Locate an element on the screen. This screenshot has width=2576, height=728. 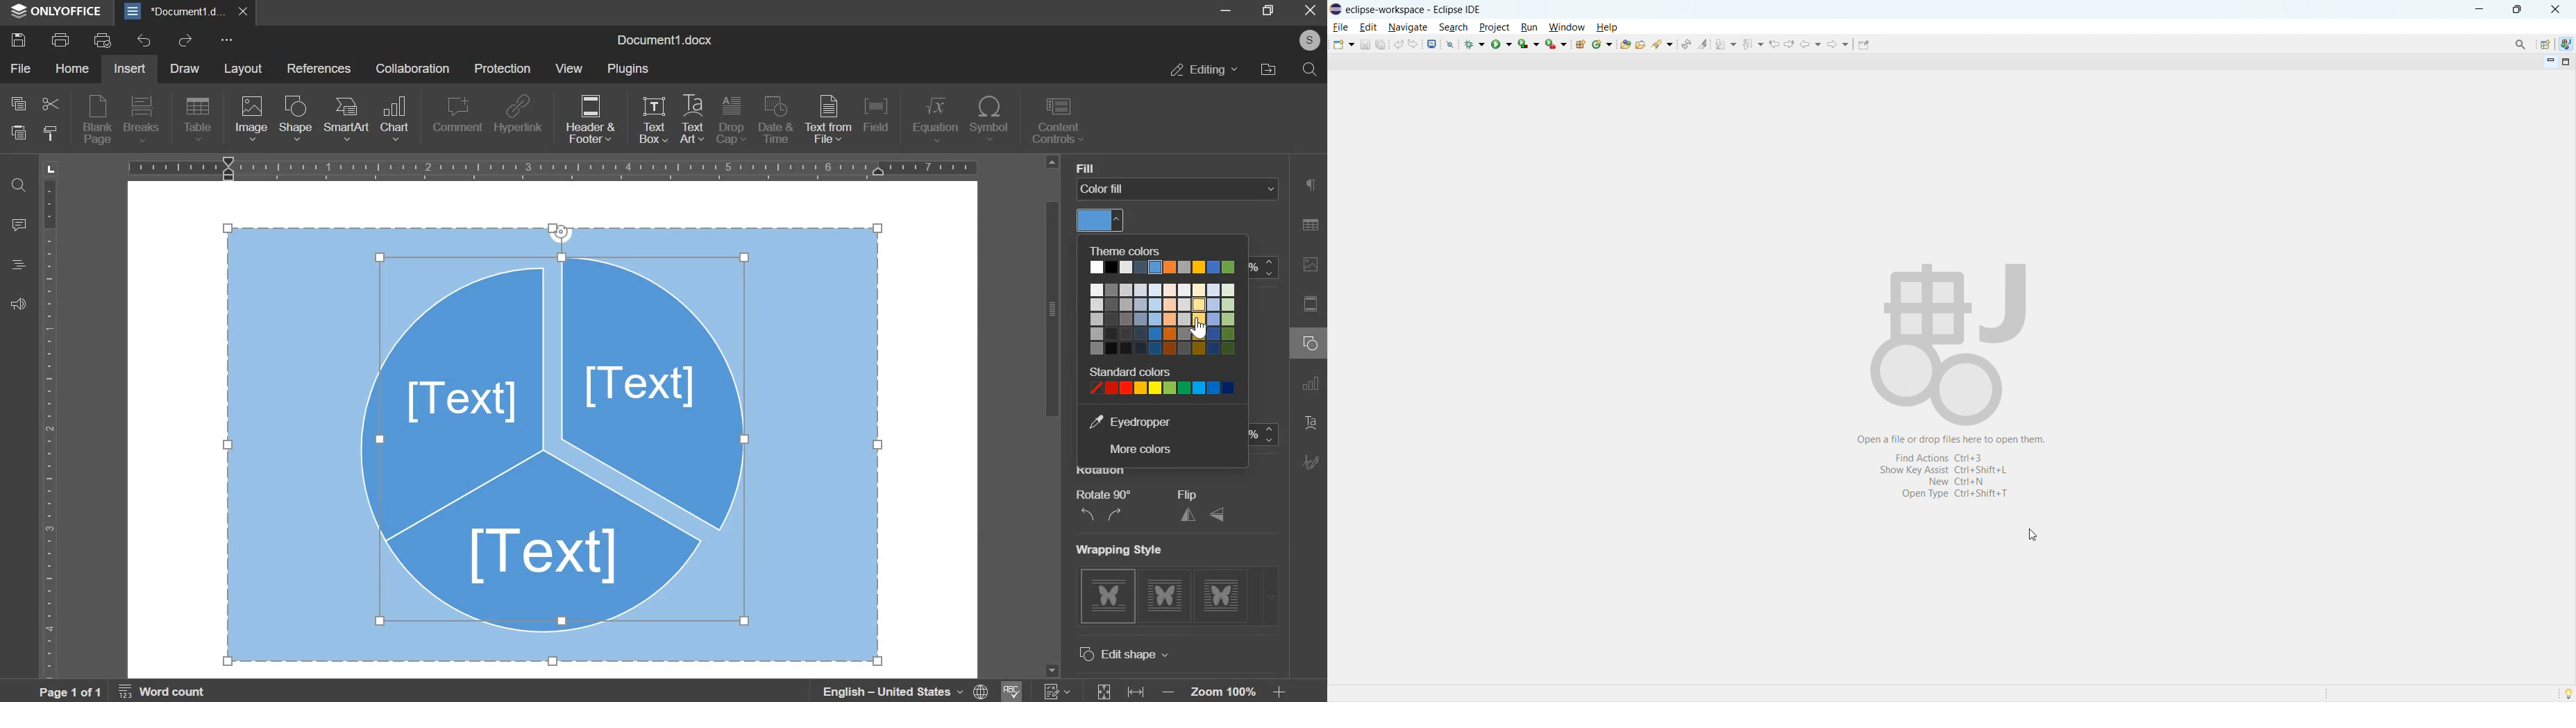
spell check is located at coordinates (1011, 691).